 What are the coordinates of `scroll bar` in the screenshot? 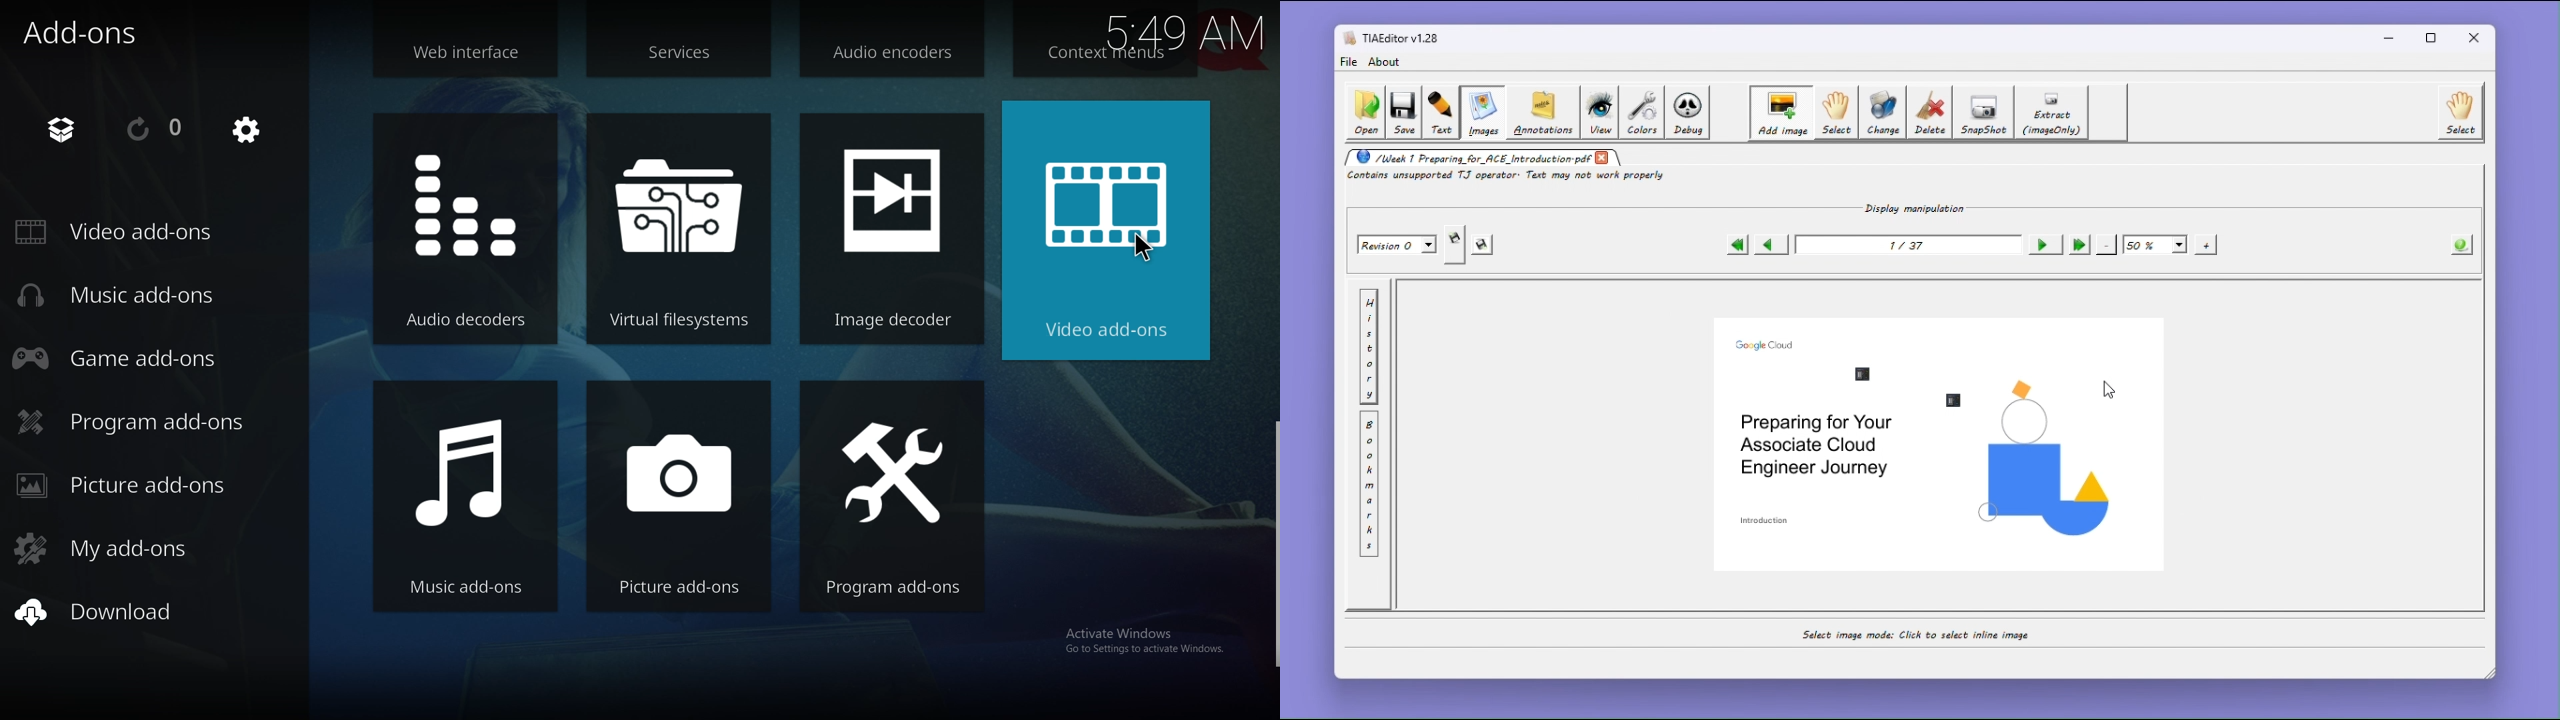 It's located at (1273, 547).